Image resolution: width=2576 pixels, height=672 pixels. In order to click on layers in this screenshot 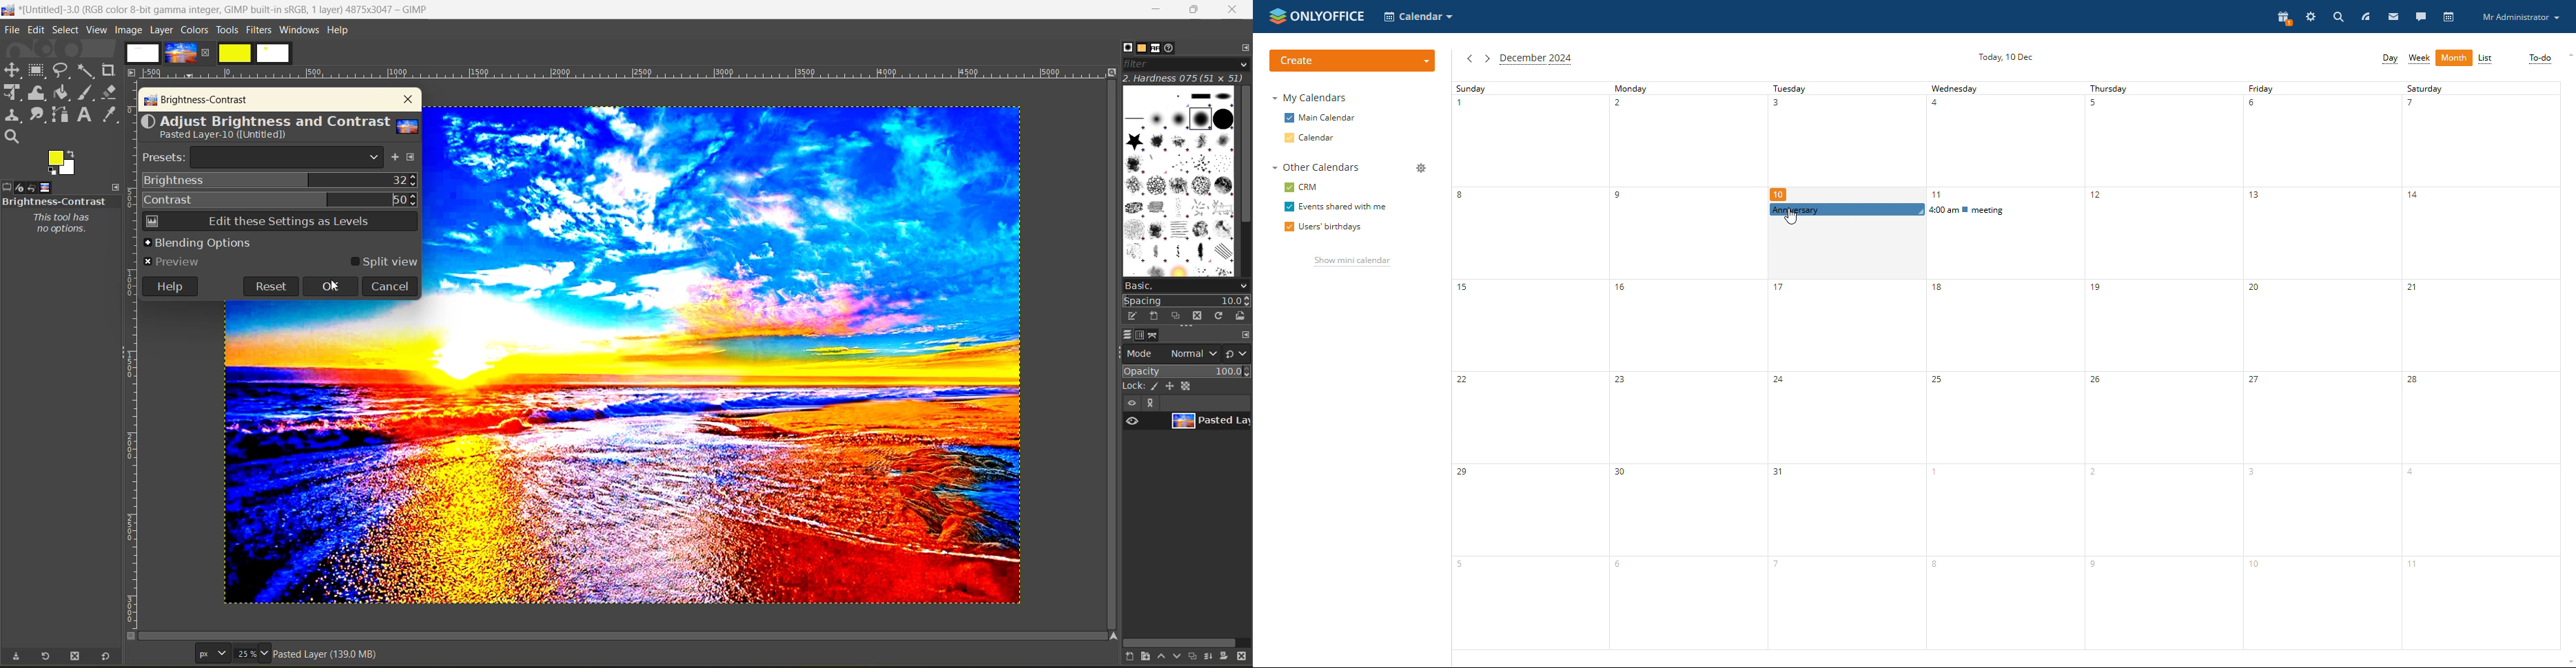, I will do `click(1127, 335)`.